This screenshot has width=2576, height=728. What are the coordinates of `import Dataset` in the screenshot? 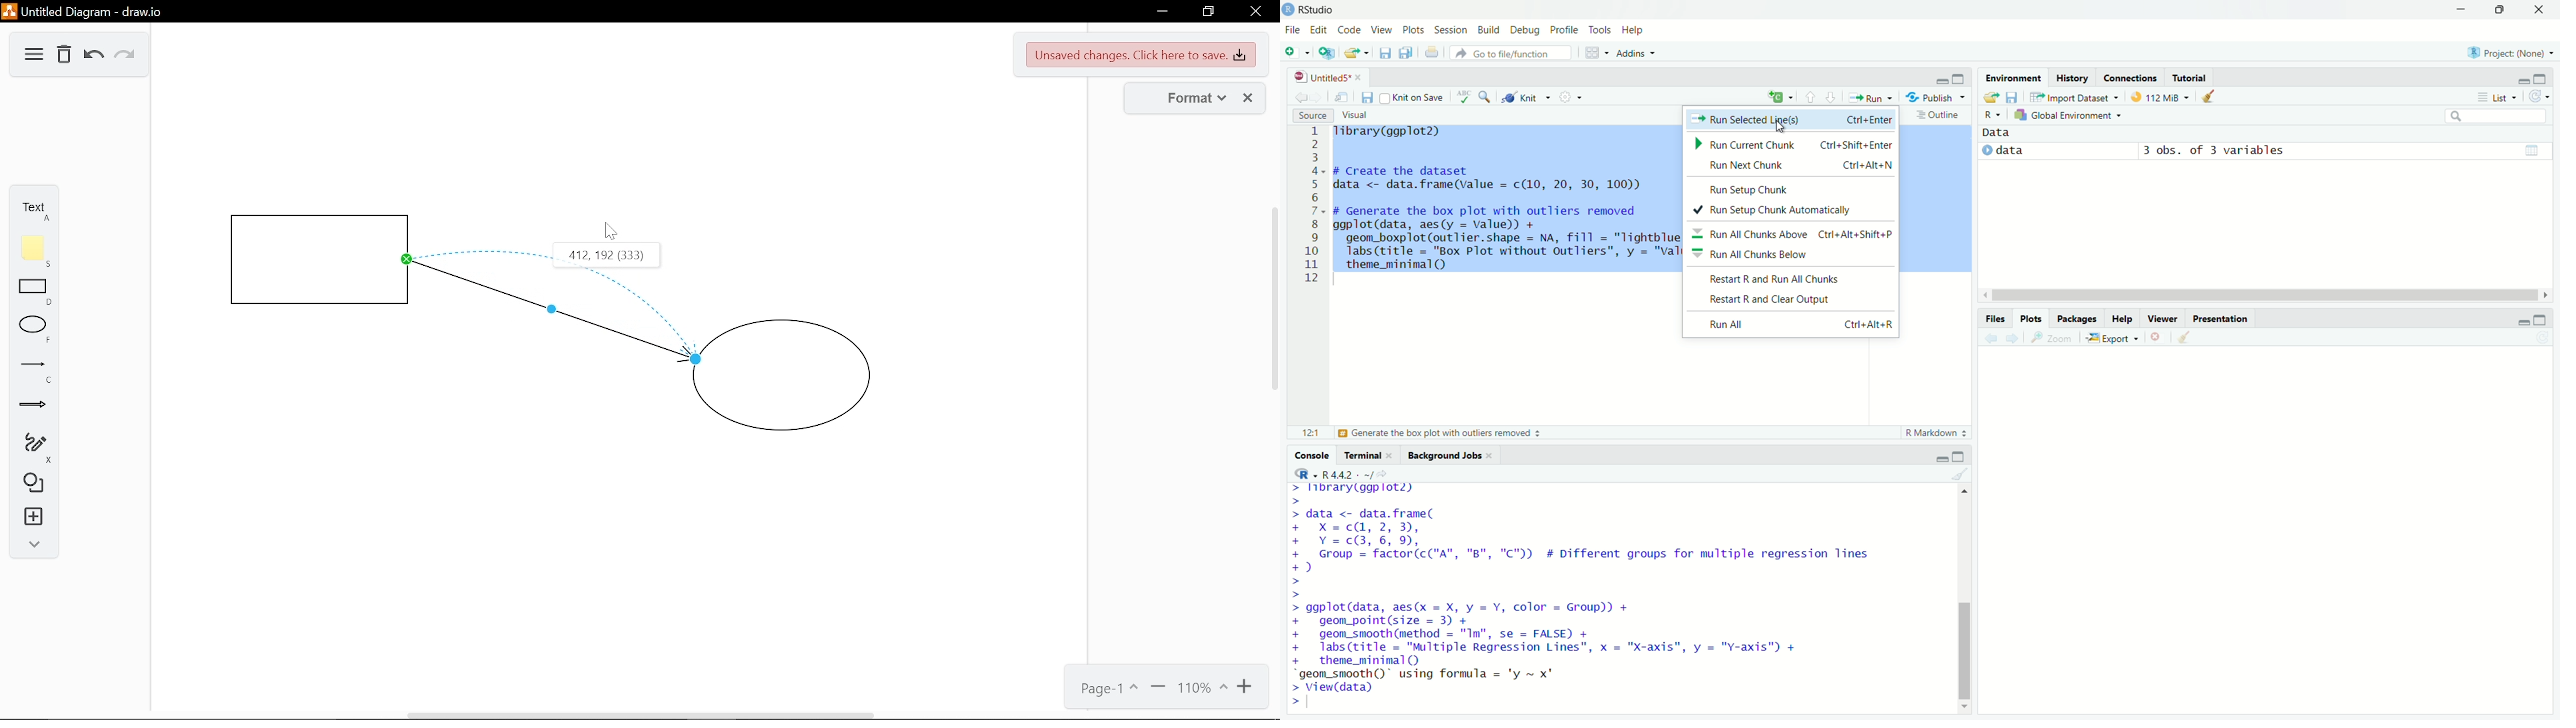 It's located at (2072, 96).